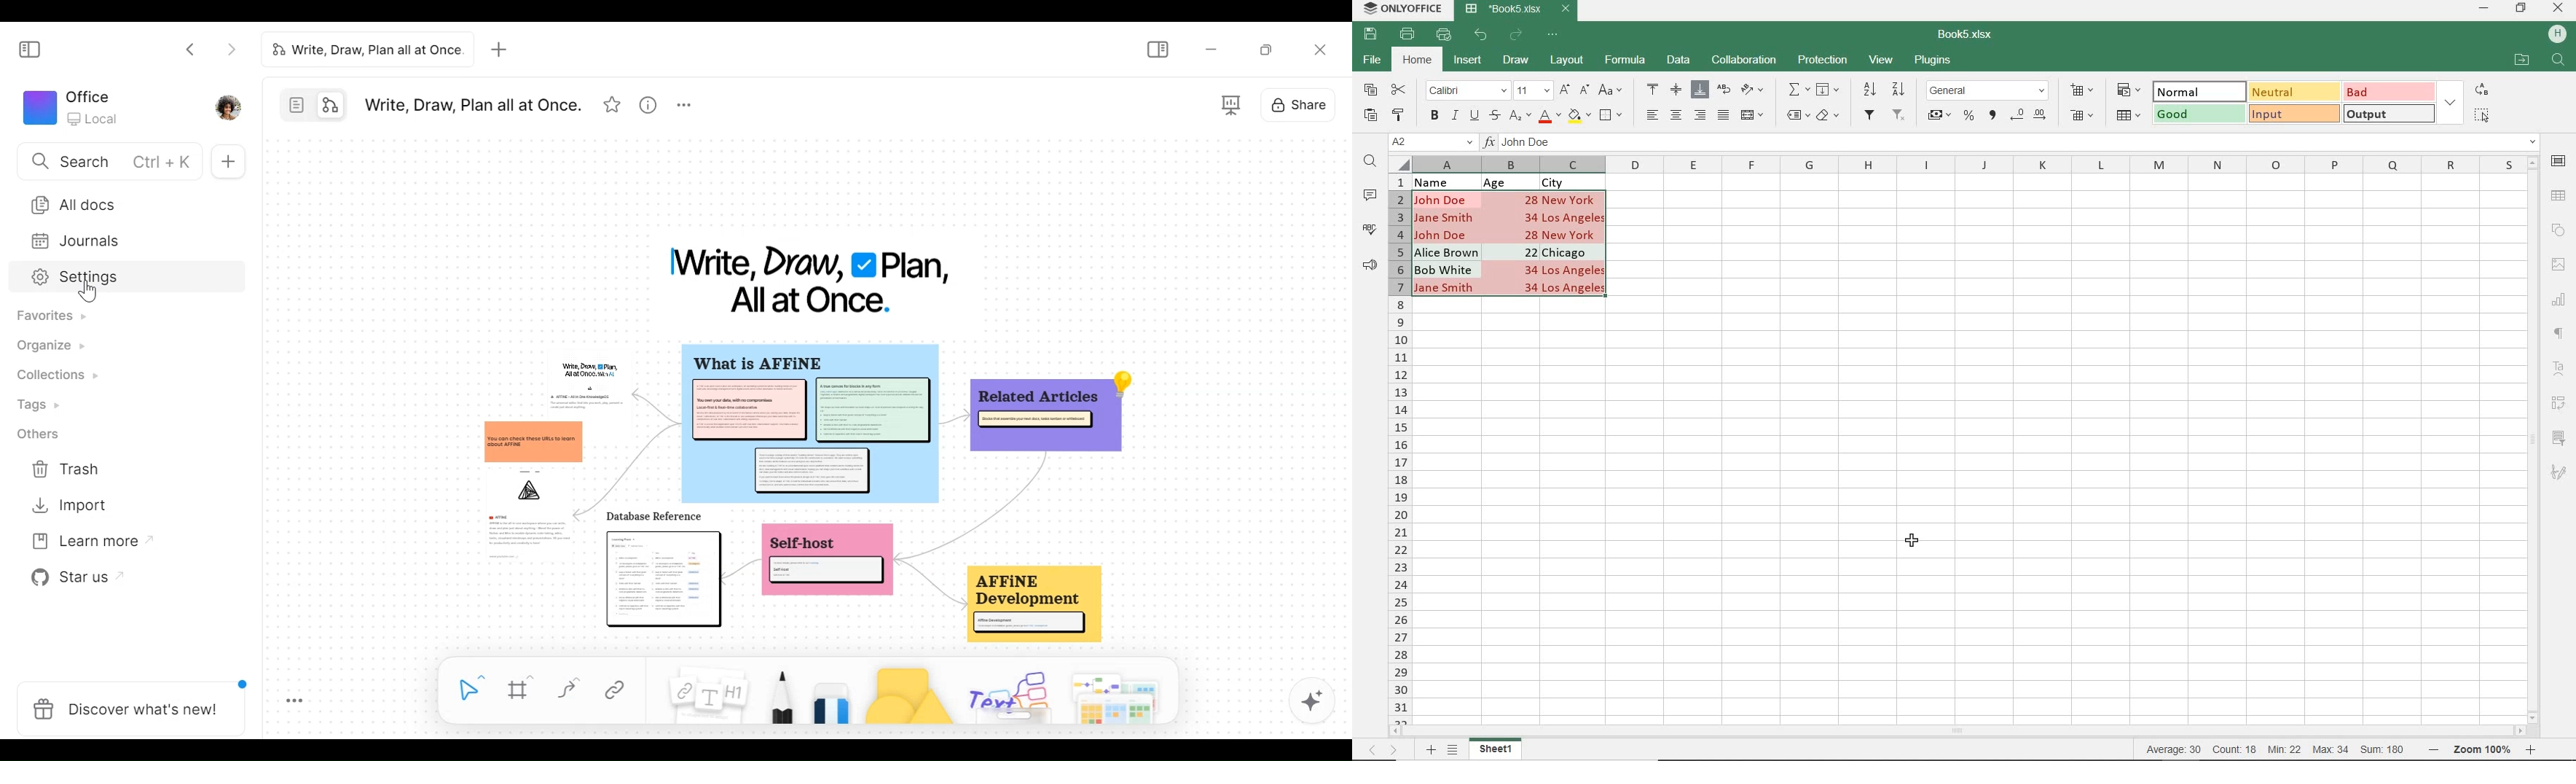  Describe the element at coordinates (296, 104) in the screenshot. I see `Page mode` at that location.